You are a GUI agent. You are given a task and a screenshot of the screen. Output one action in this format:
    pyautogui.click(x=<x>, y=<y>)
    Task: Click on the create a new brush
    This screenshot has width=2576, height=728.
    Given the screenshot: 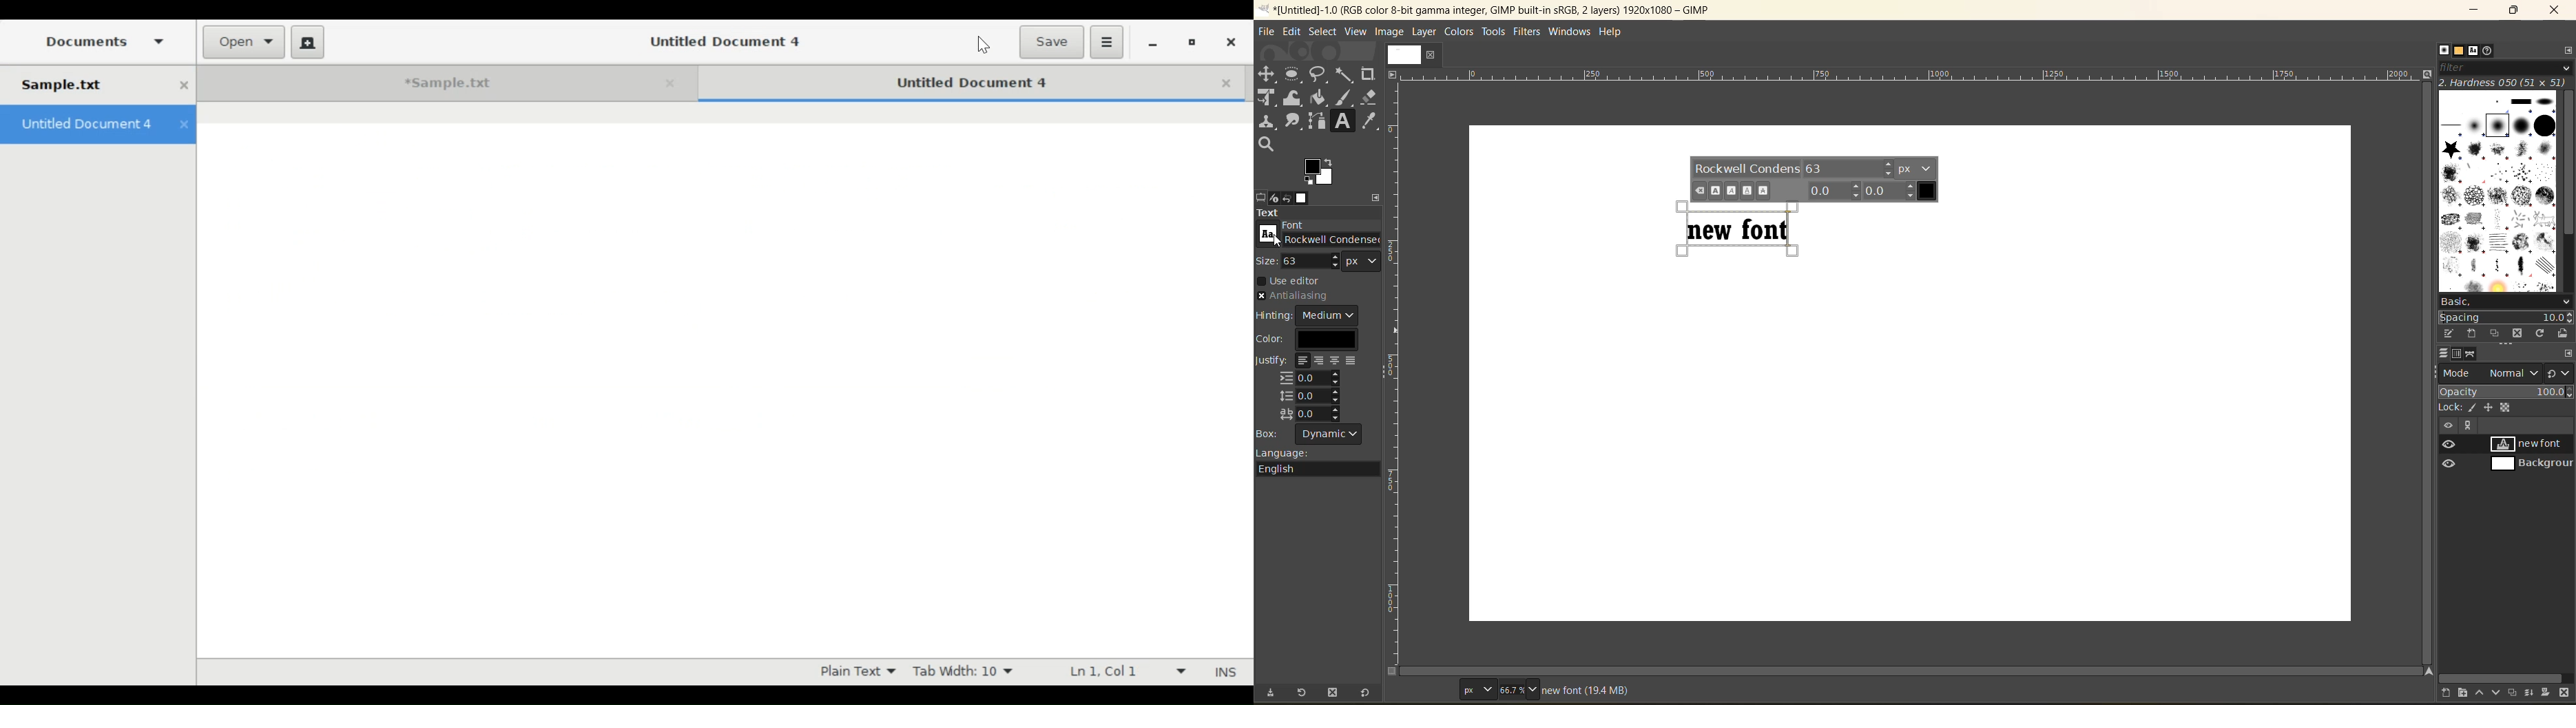 What is the action you would take?
    pyautogui.click(x=2471, y=335)
    